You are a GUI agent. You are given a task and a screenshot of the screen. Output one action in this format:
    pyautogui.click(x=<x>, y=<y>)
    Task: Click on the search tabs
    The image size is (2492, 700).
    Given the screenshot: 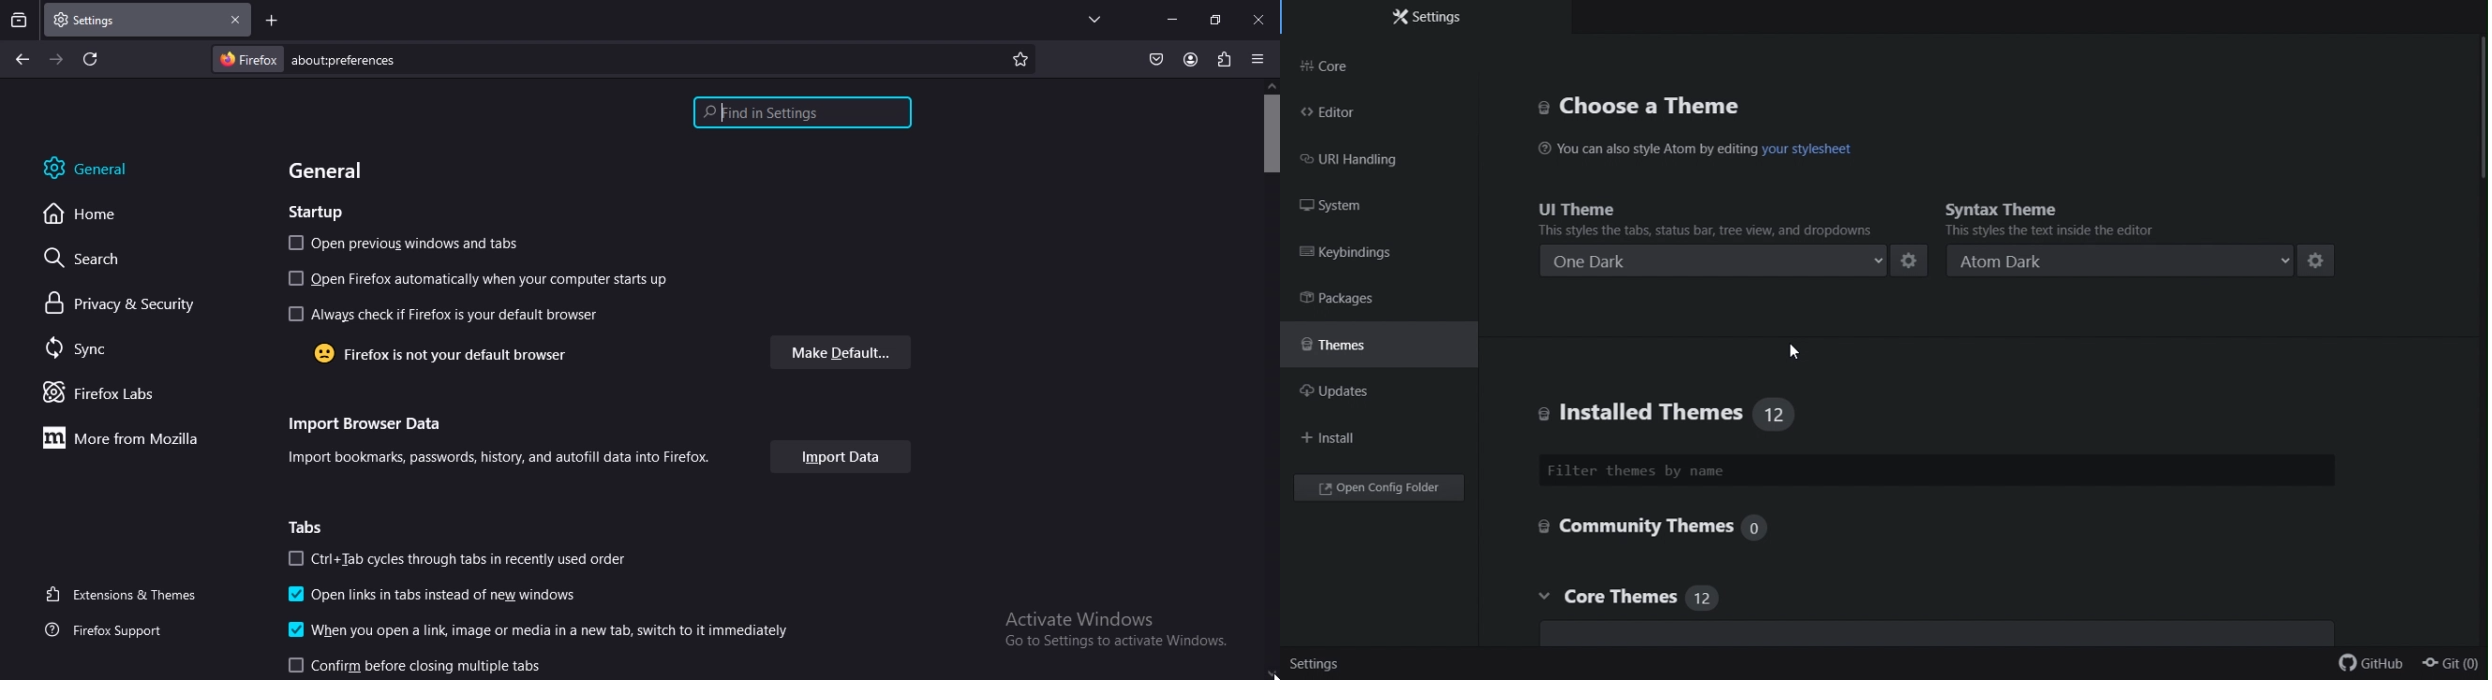 What is the action you would take?
    pyautogui.click(x=19, y=19)
    